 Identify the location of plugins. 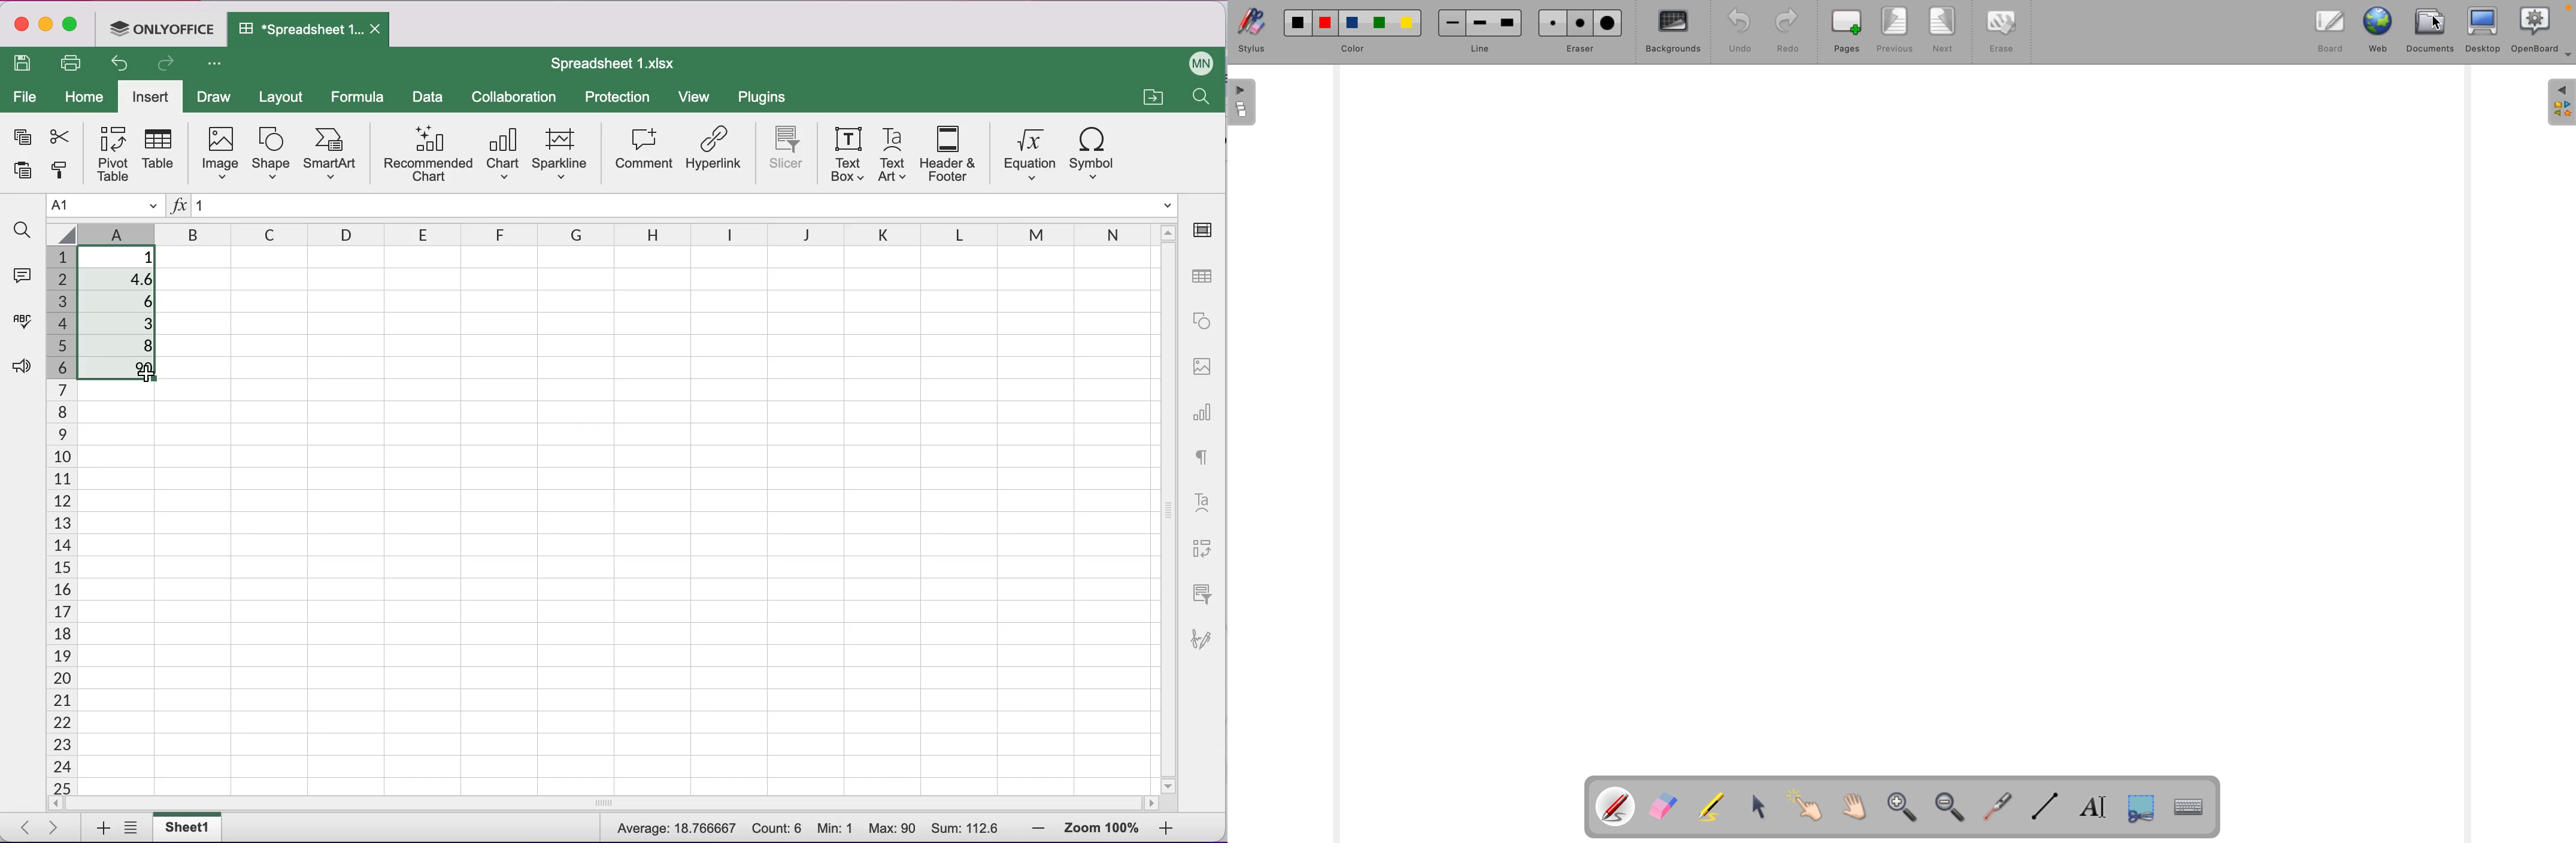
(763, 98).